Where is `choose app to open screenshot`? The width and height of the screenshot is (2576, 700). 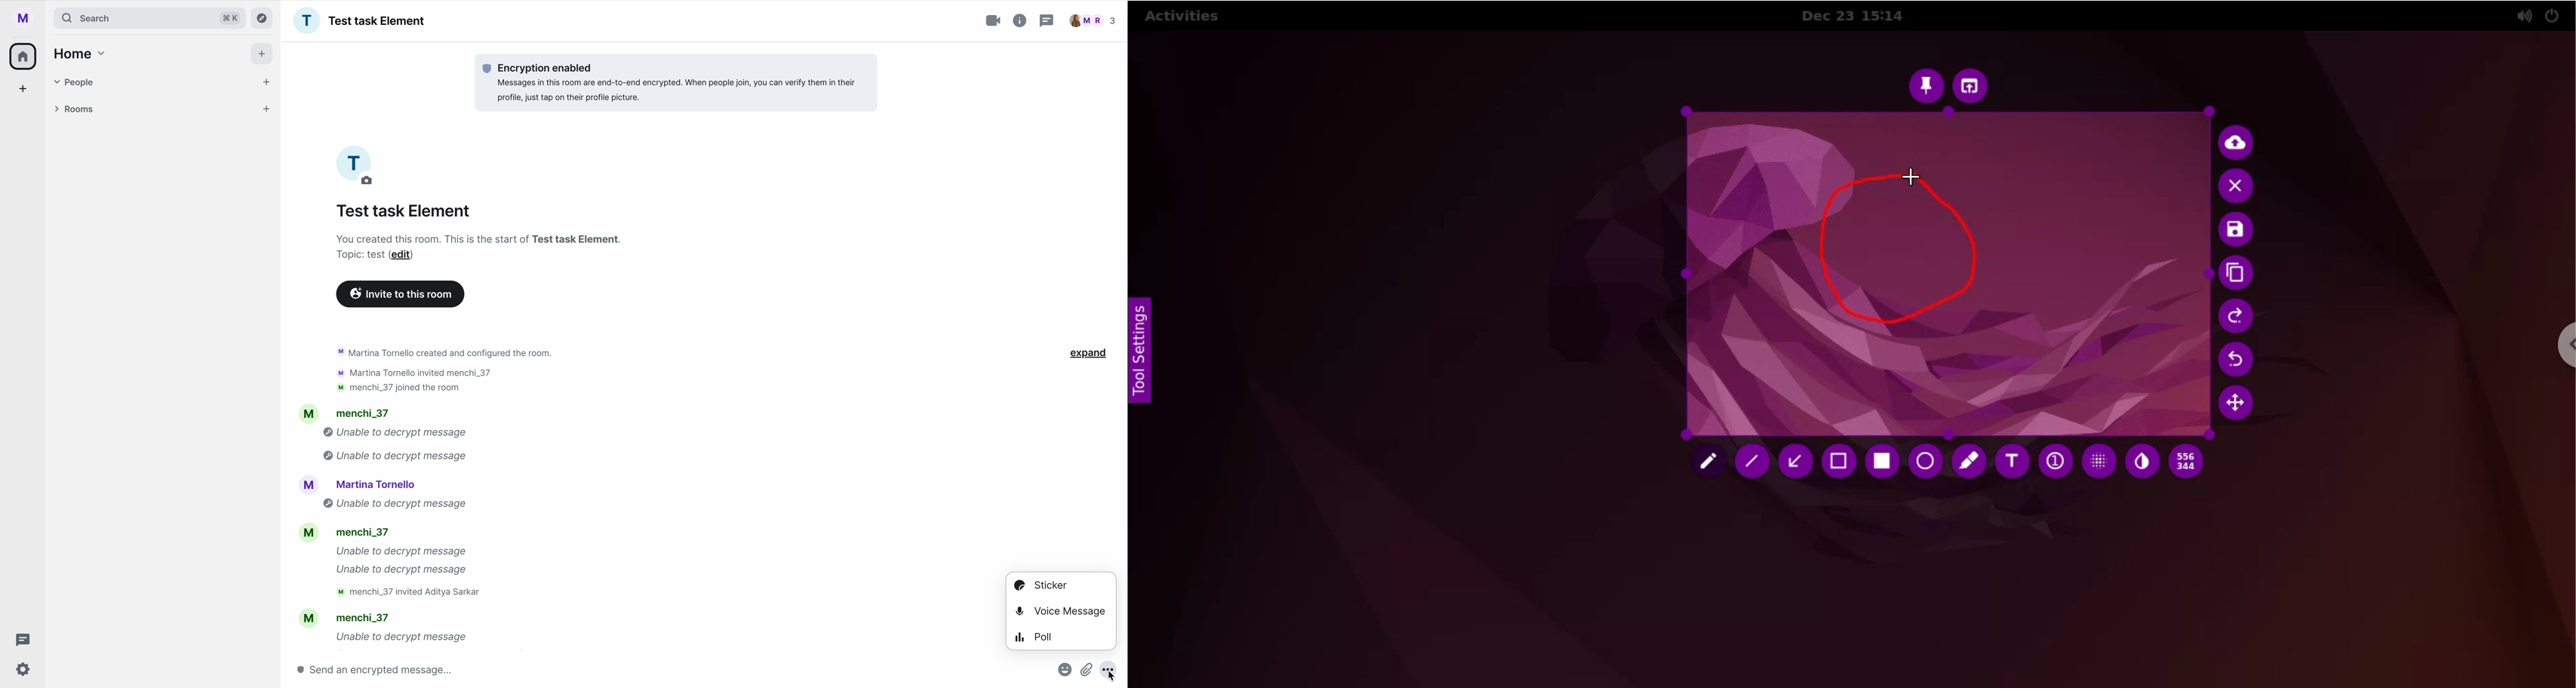 choose app to open screenshot is located at coordinates (1978, 86).